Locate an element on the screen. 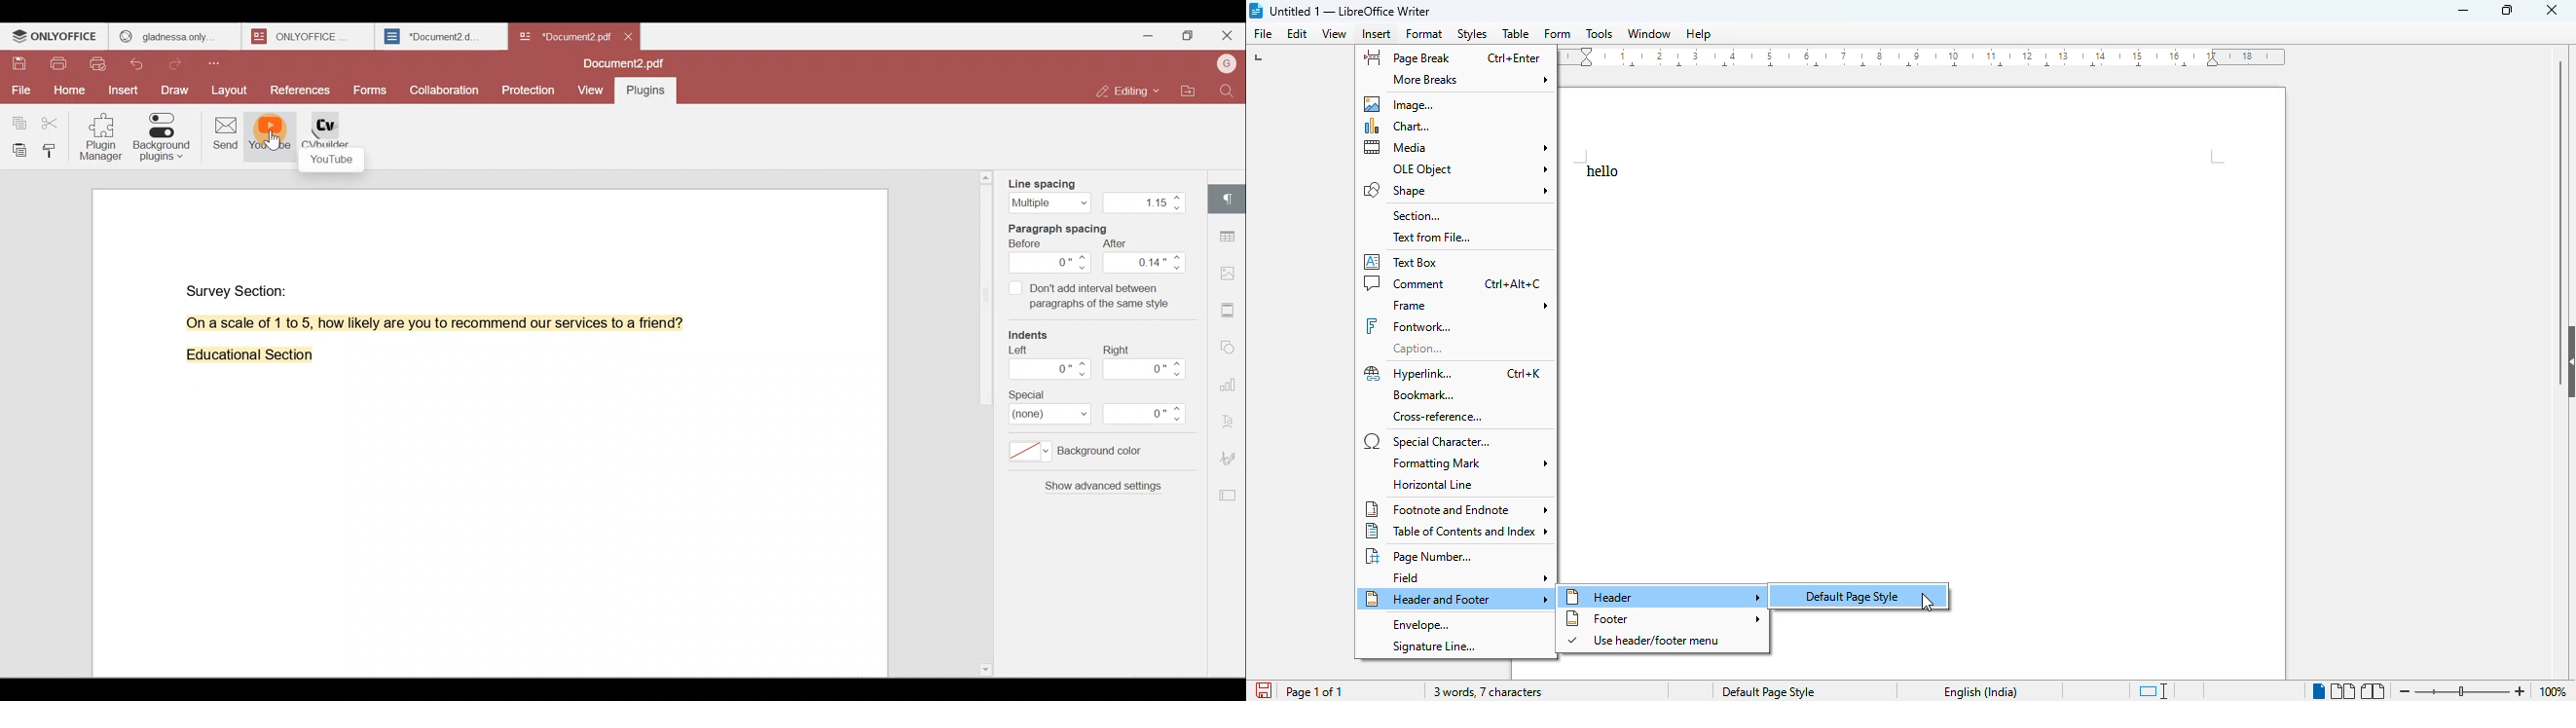 Image resolution: width=2576 pixels, height=728 pixels. Copy is located at coordinates (18, 117).